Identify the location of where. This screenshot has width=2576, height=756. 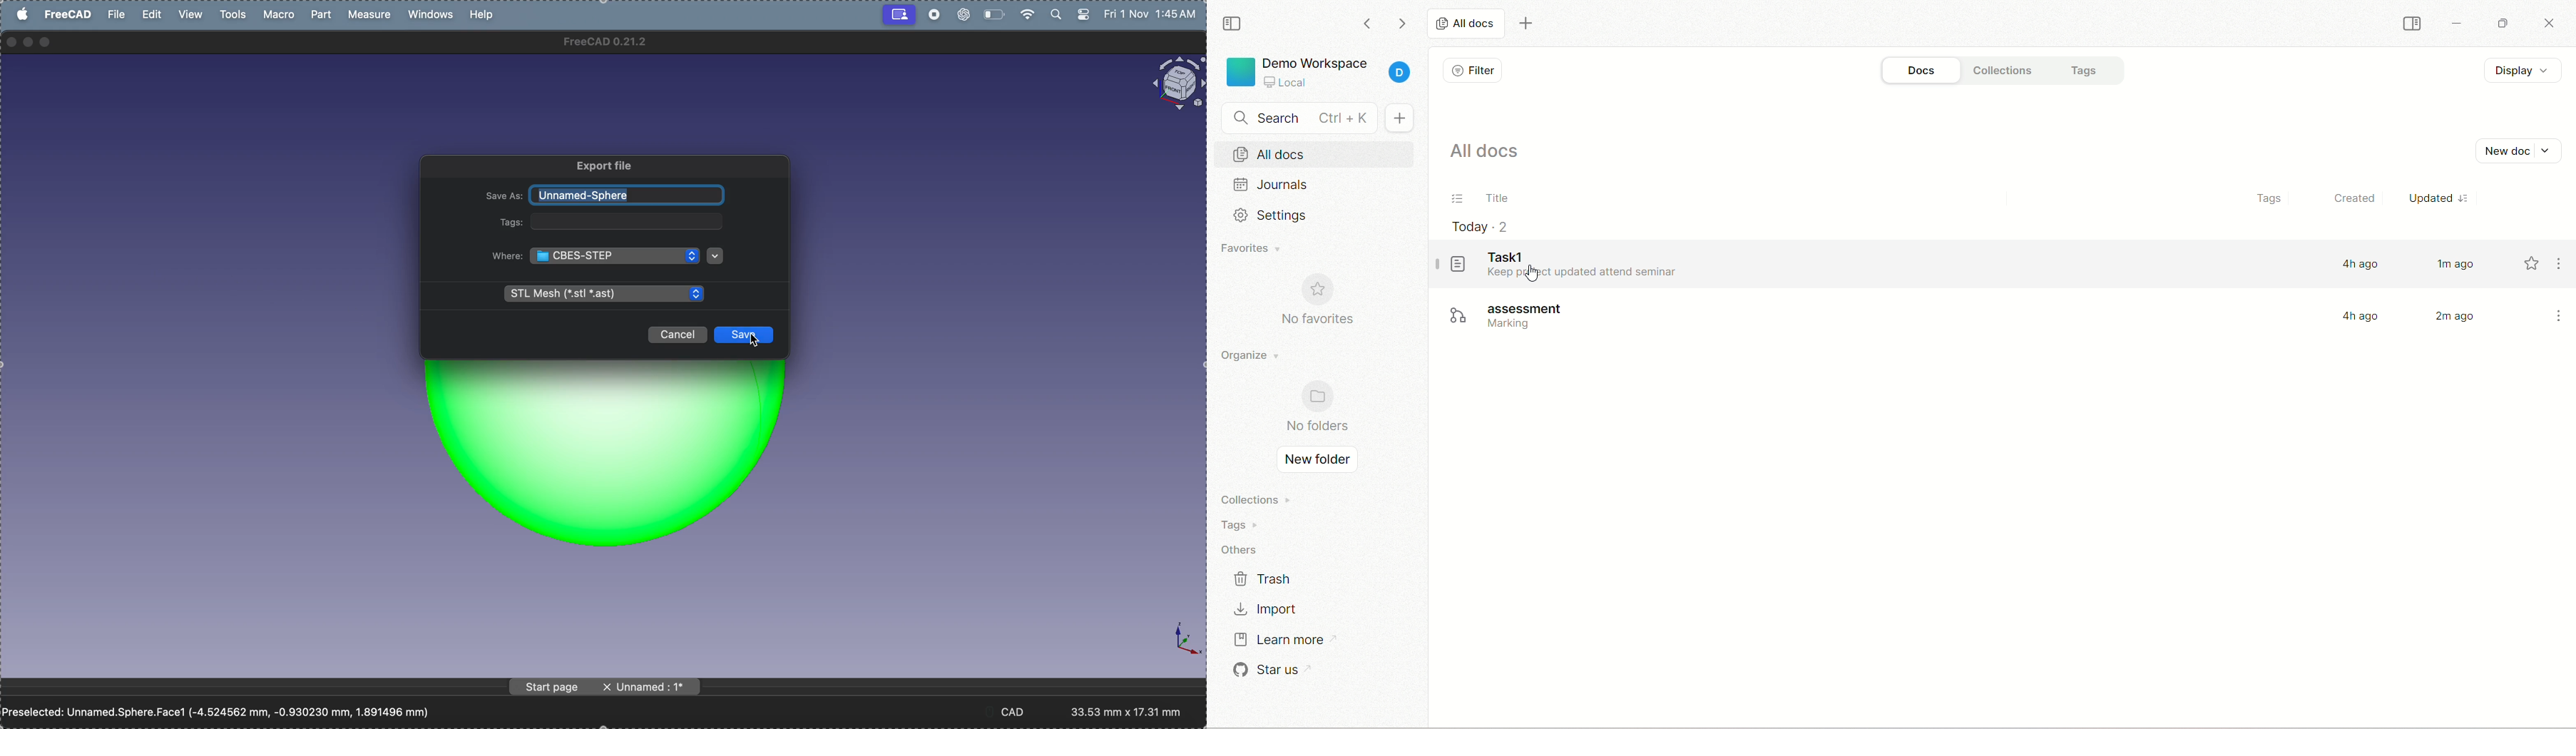
(508, 257).